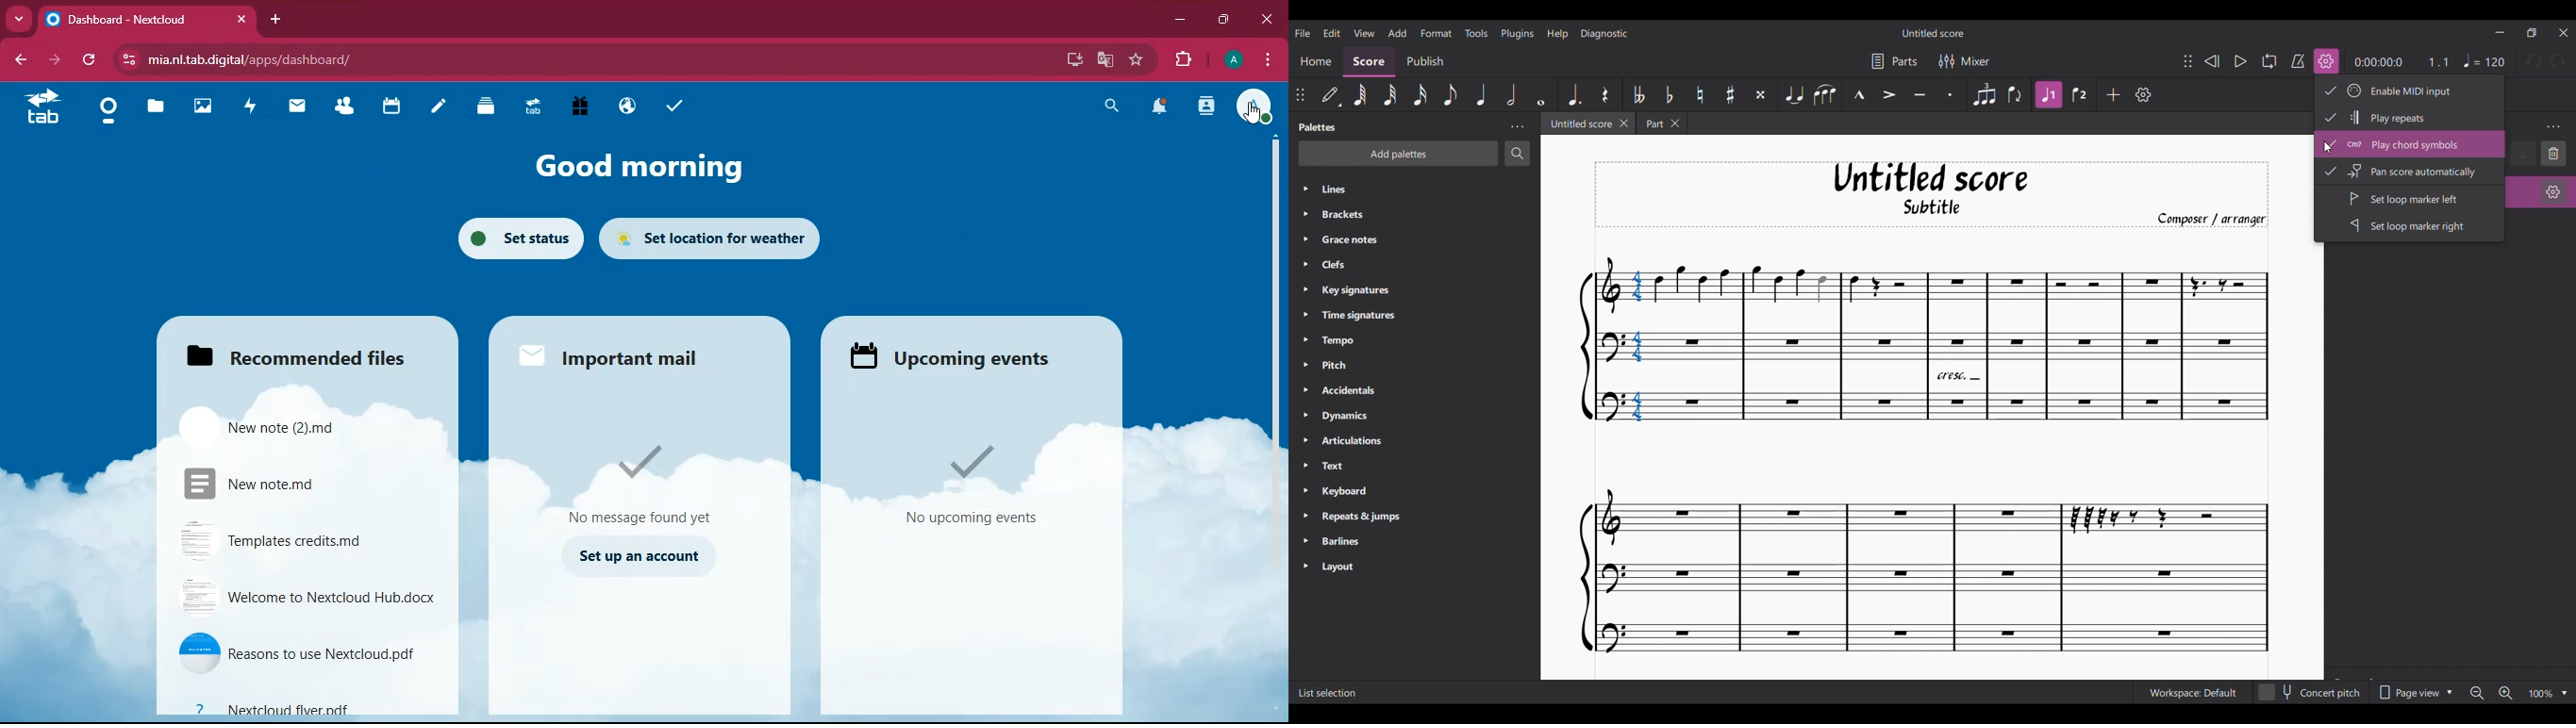 This screenshot has width=2576, height=728. What do you see at coordinates (2411, 198) in the screenshot?
I see `Set loop marker left` at bounding box center [2411, 198].